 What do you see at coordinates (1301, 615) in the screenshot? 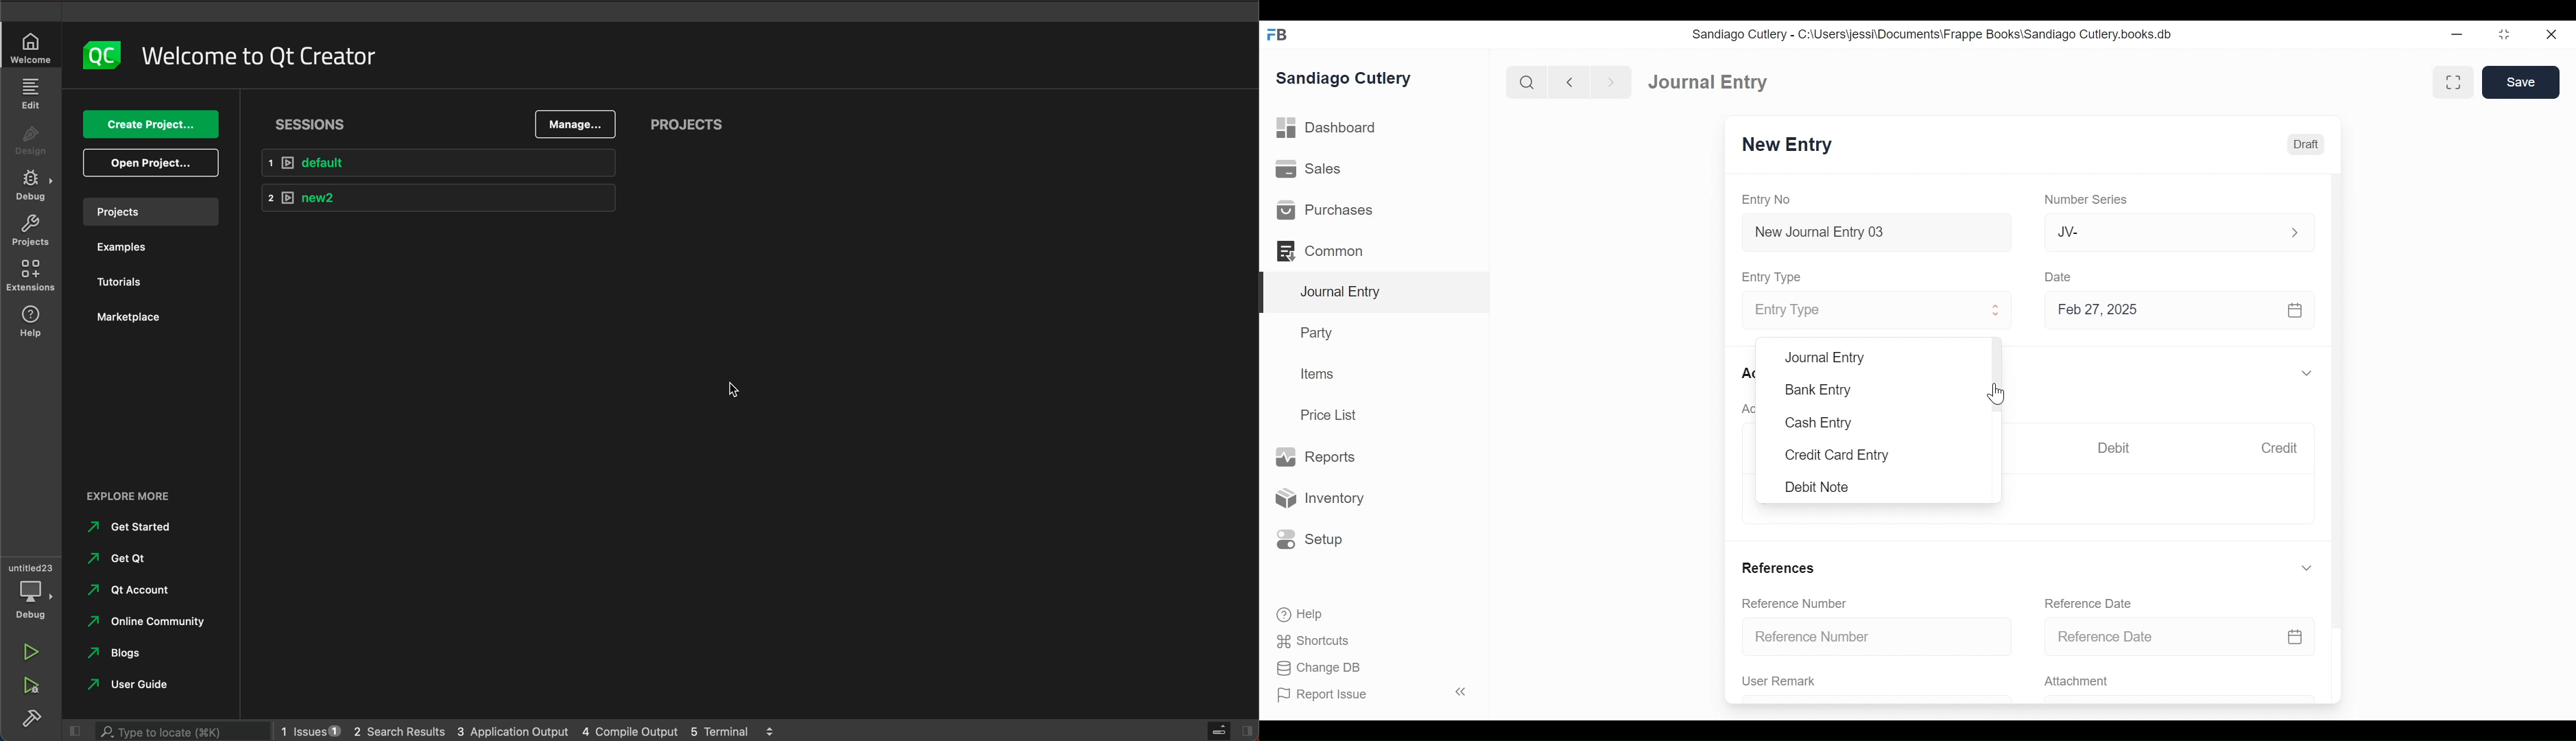
I see `Help` at bounding box center [1301, 615].